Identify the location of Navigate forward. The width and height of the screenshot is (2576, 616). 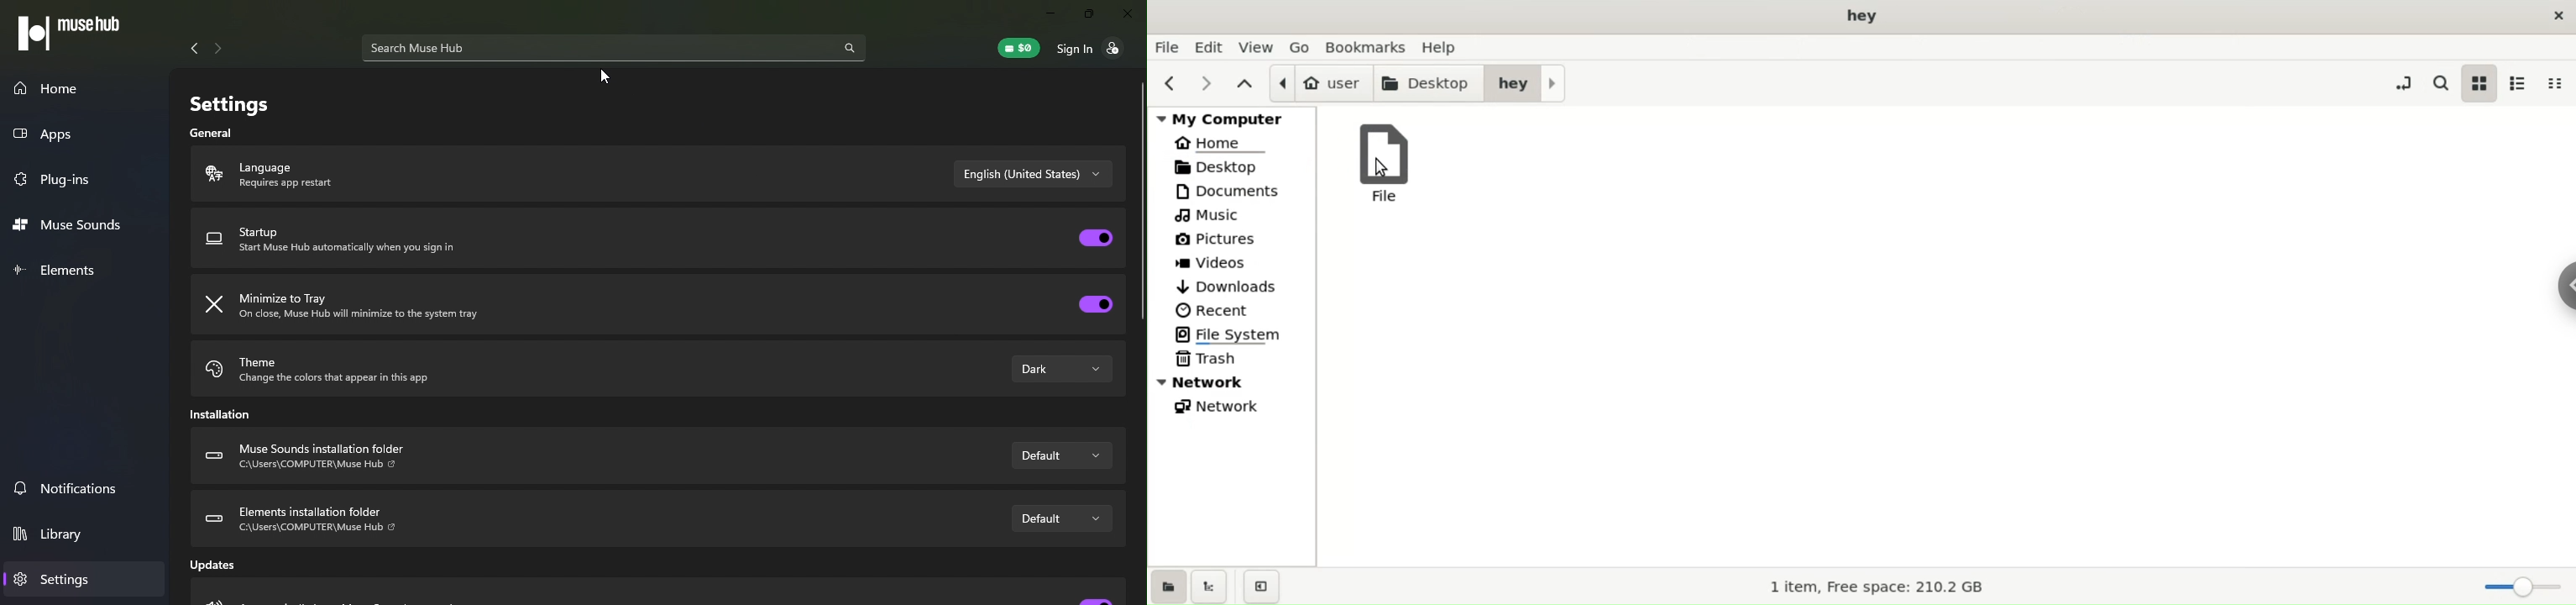
(218, 49).